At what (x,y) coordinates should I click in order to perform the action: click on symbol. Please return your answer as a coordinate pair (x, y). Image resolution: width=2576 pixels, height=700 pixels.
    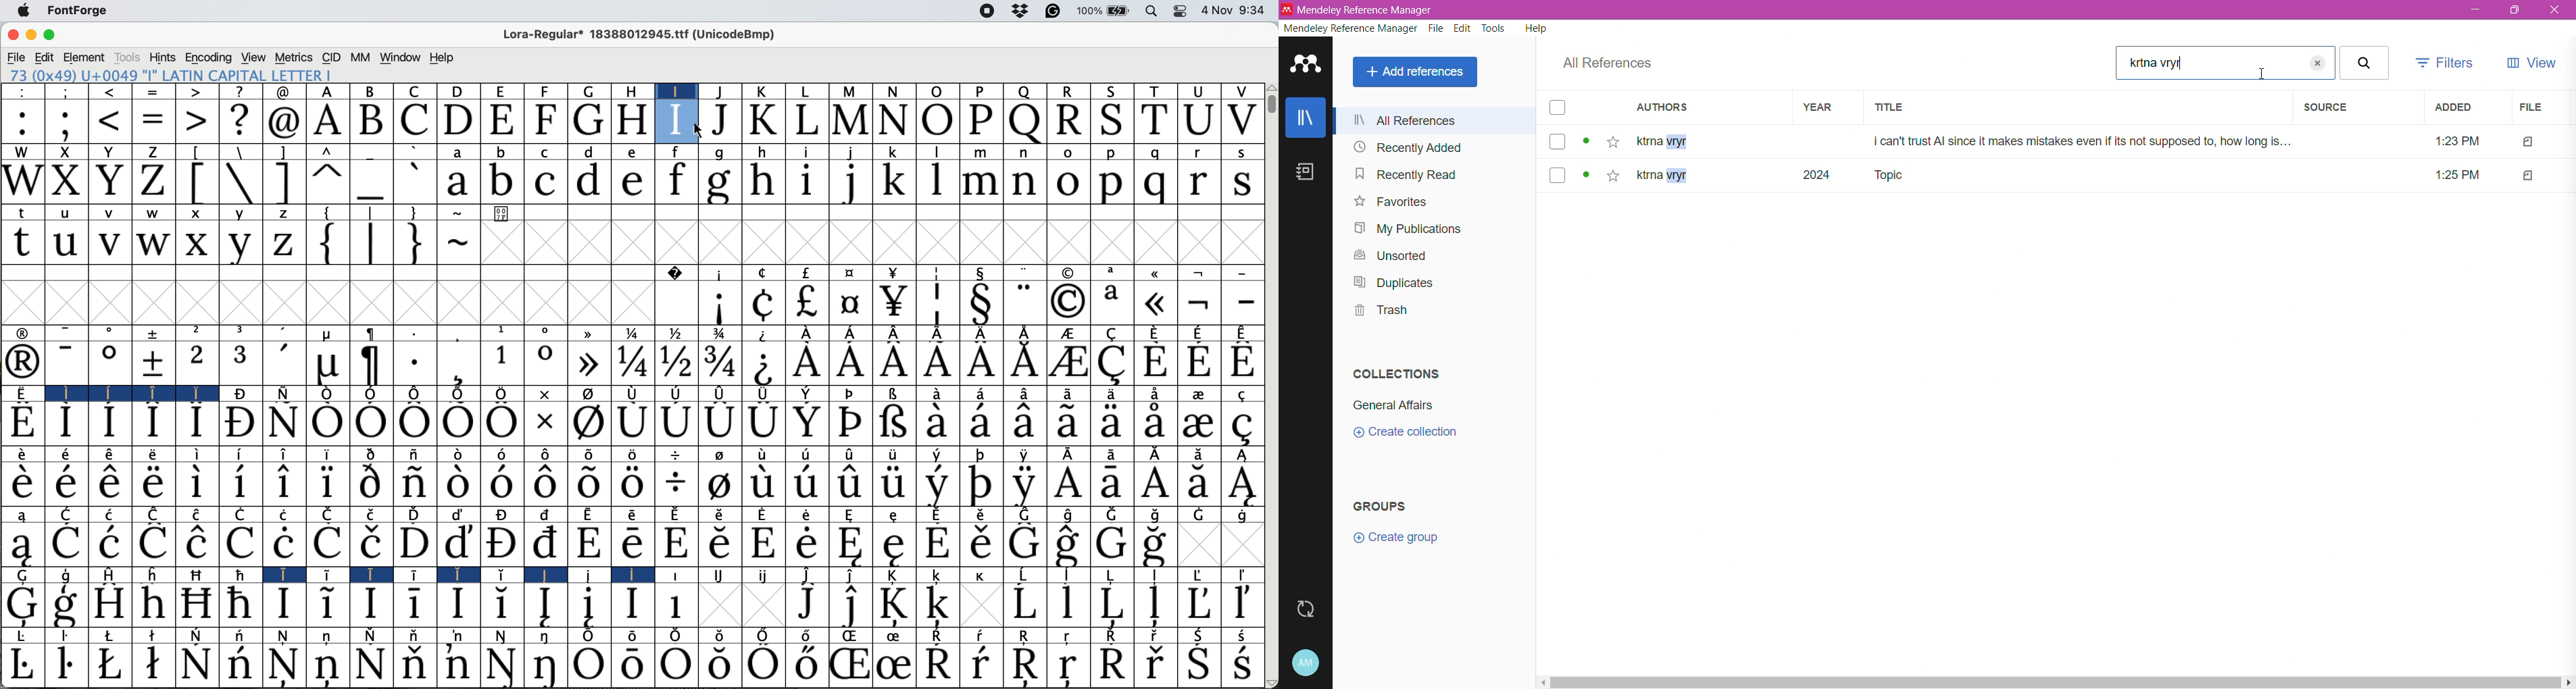
    Looking at the image, I should click on (850, 272).